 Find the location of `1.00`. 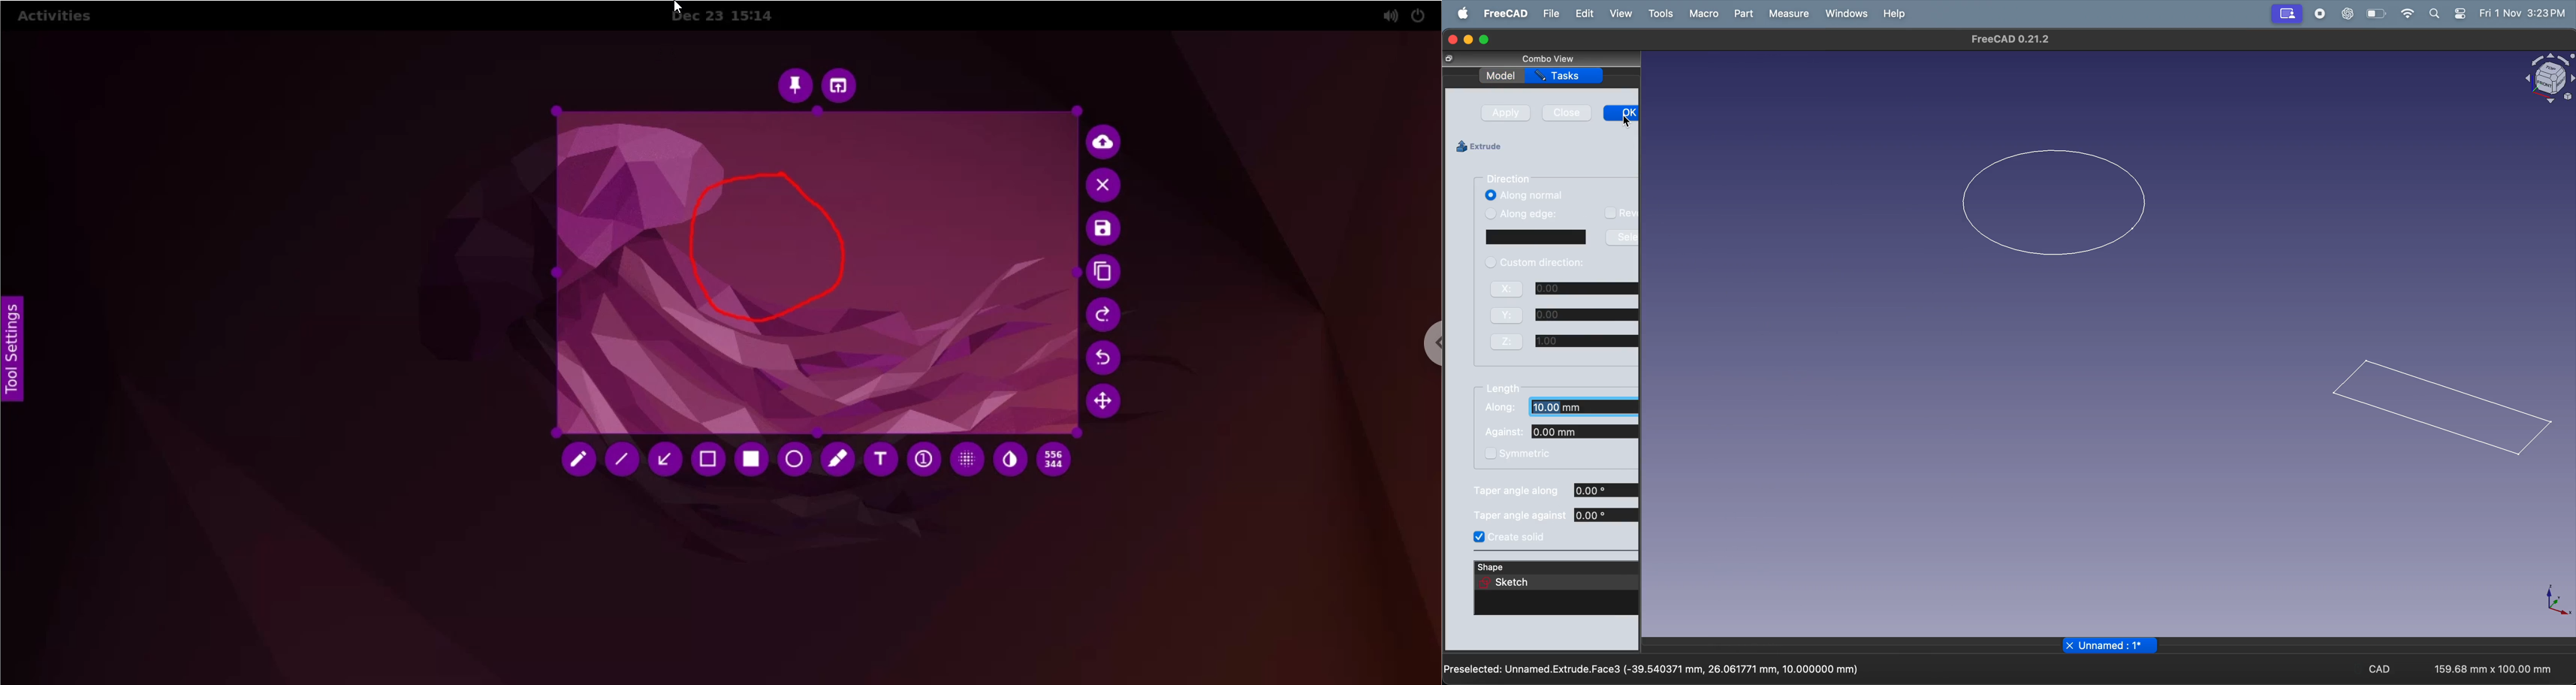

1.00 is located at coordinates (1588, 341).